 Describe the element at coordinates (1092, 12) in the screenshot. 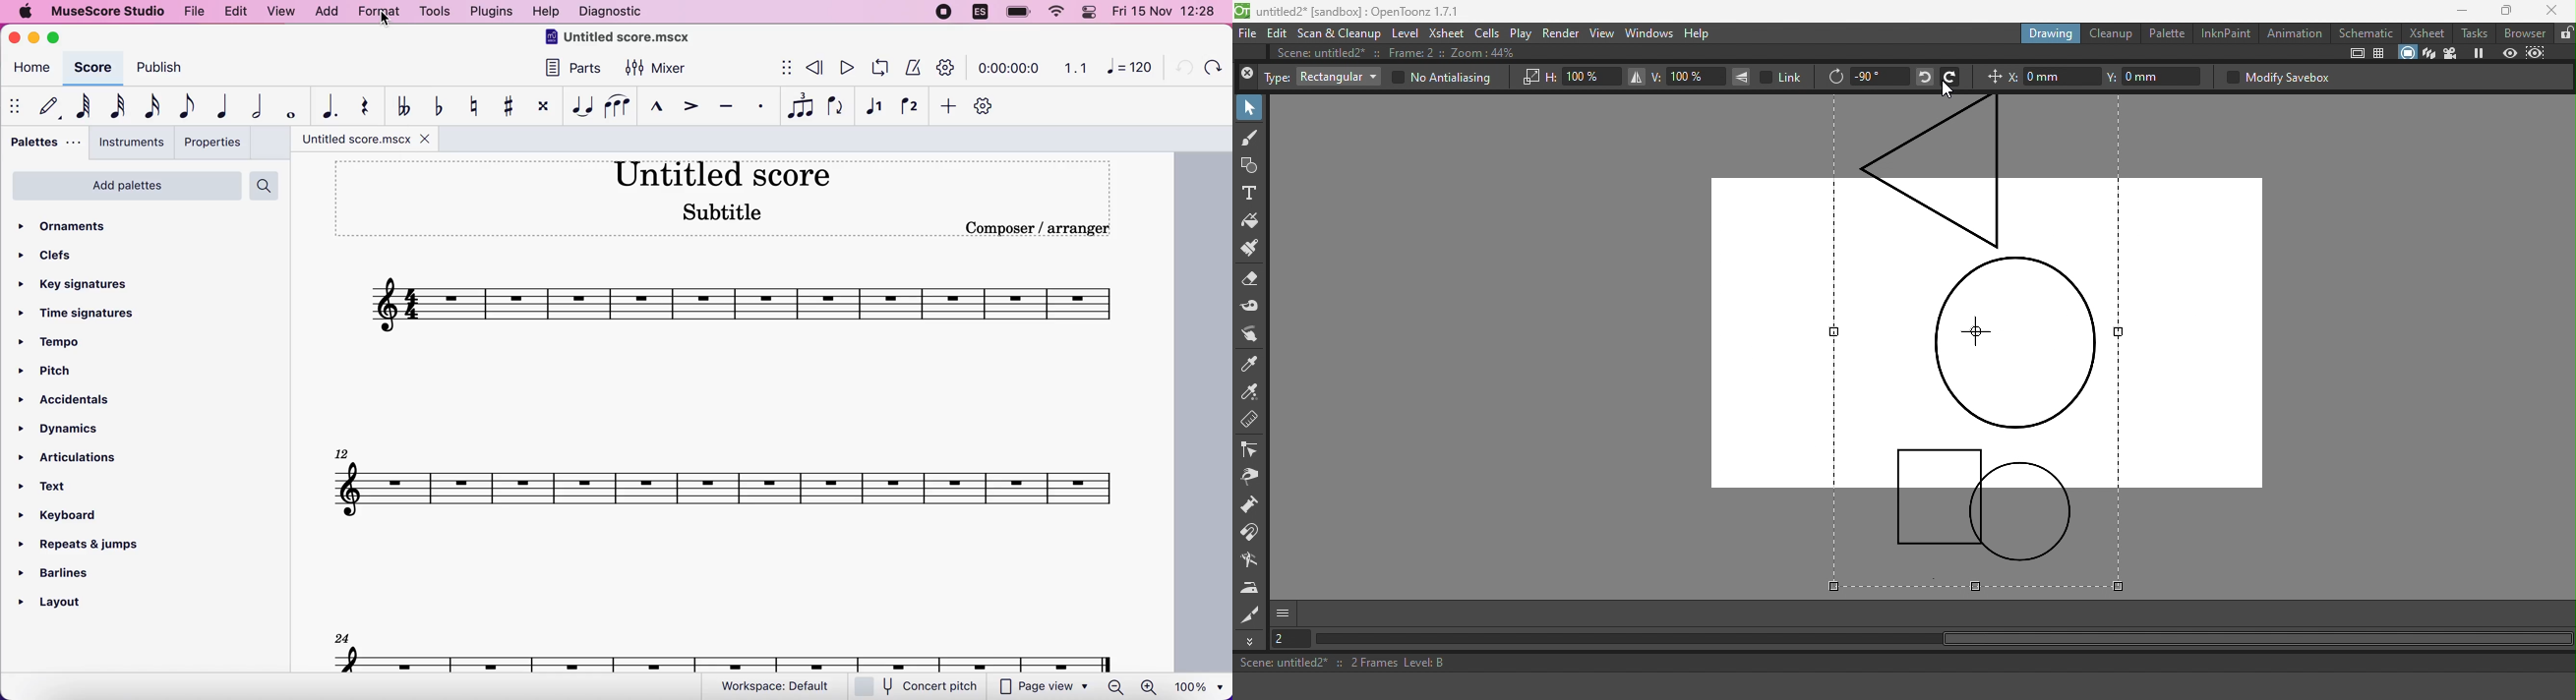

I see `panel control` at that location.